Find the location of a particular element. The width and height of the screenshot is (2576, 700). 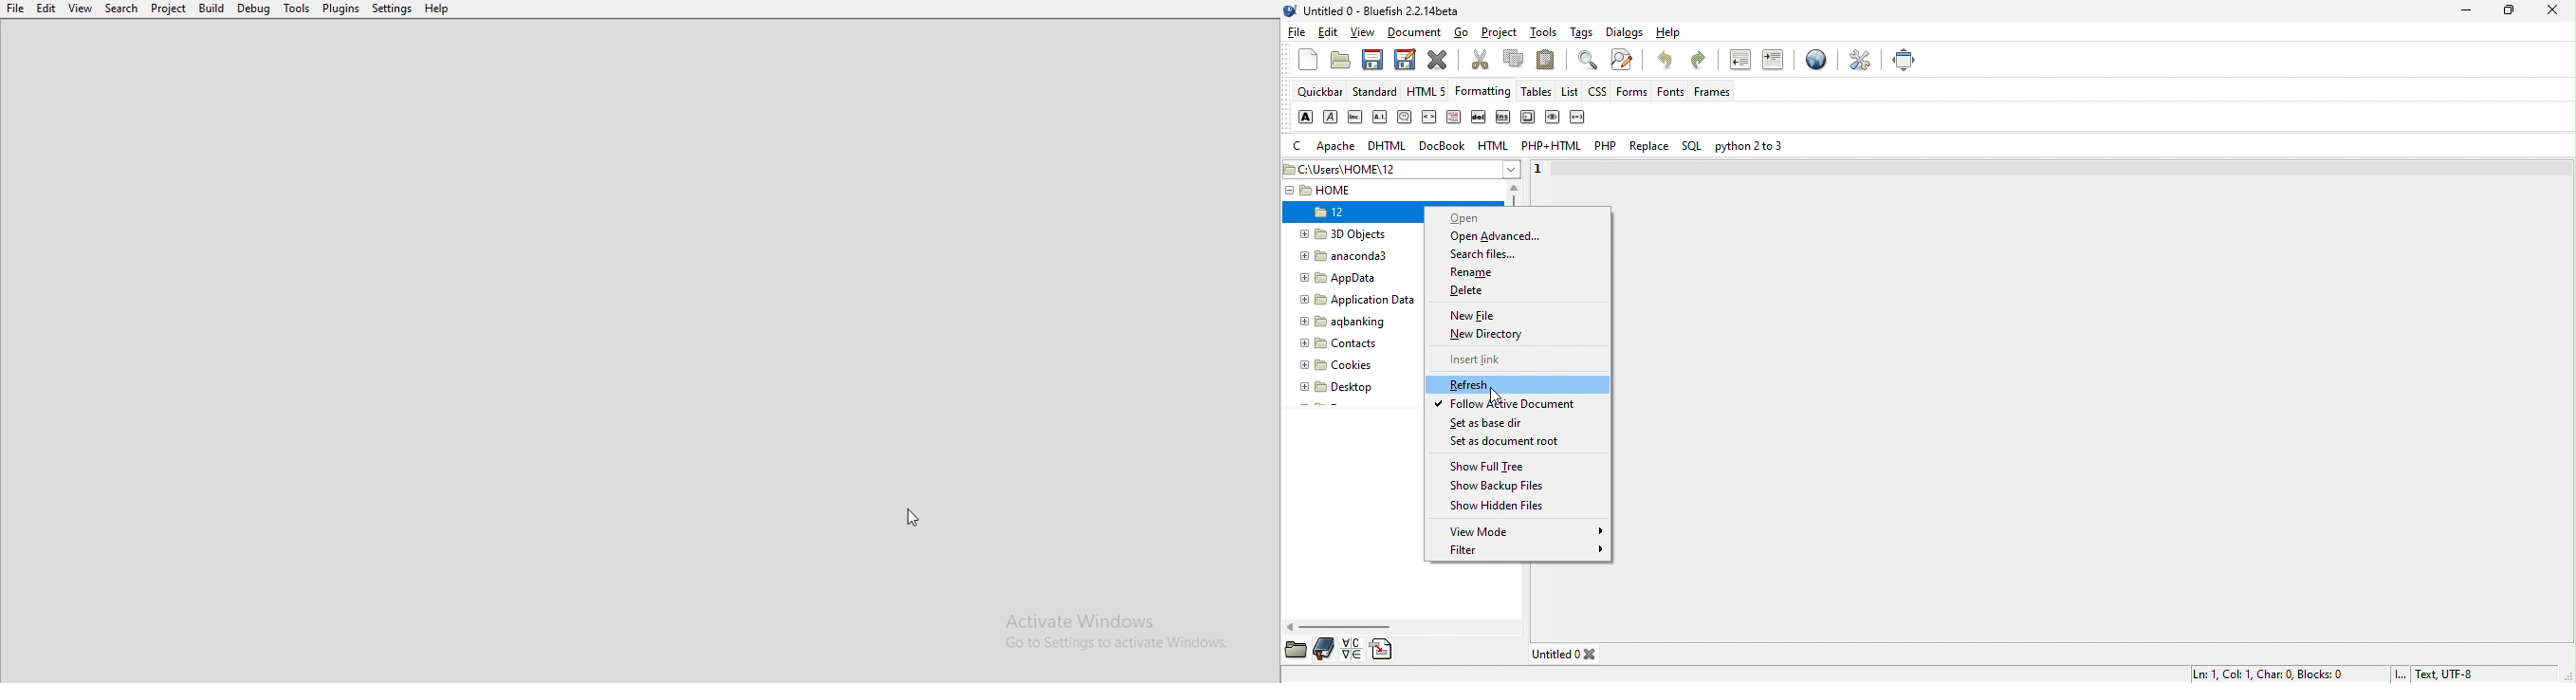

horizontal scroll bar is located at coordinates (1338, 627).